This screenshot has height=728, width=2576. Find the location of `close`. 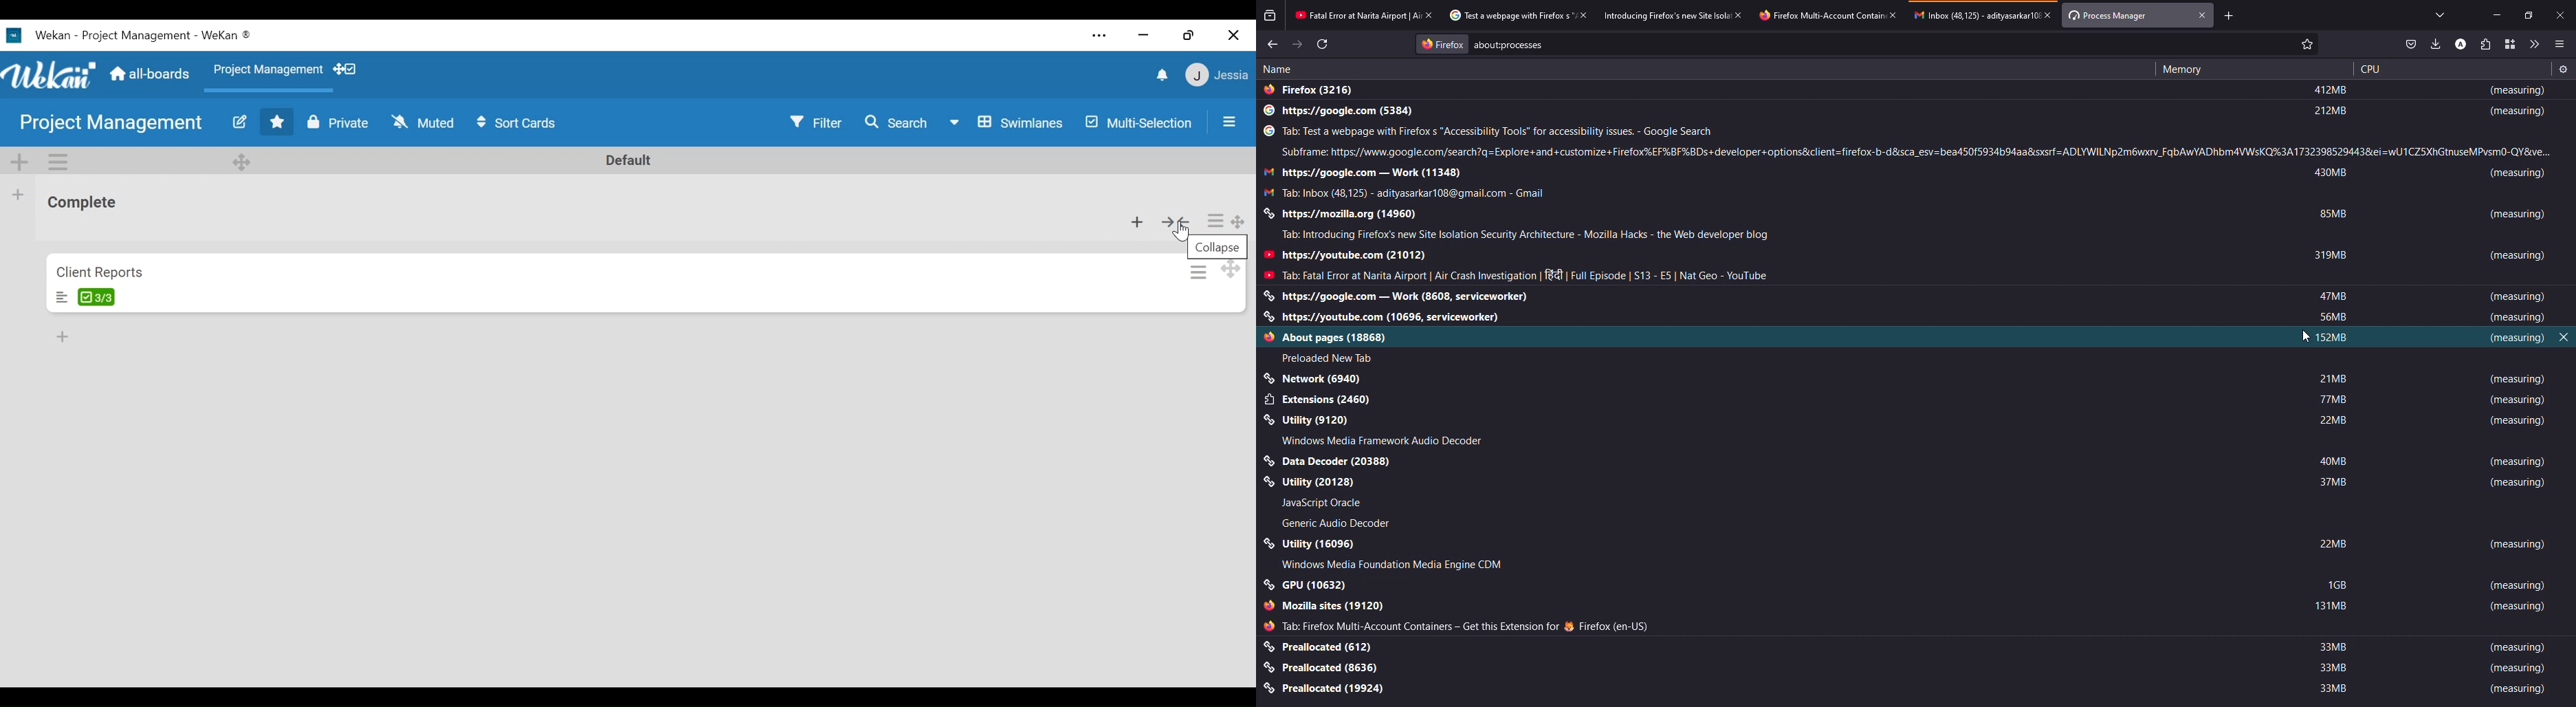

close is located at coordinates (2563, 336).